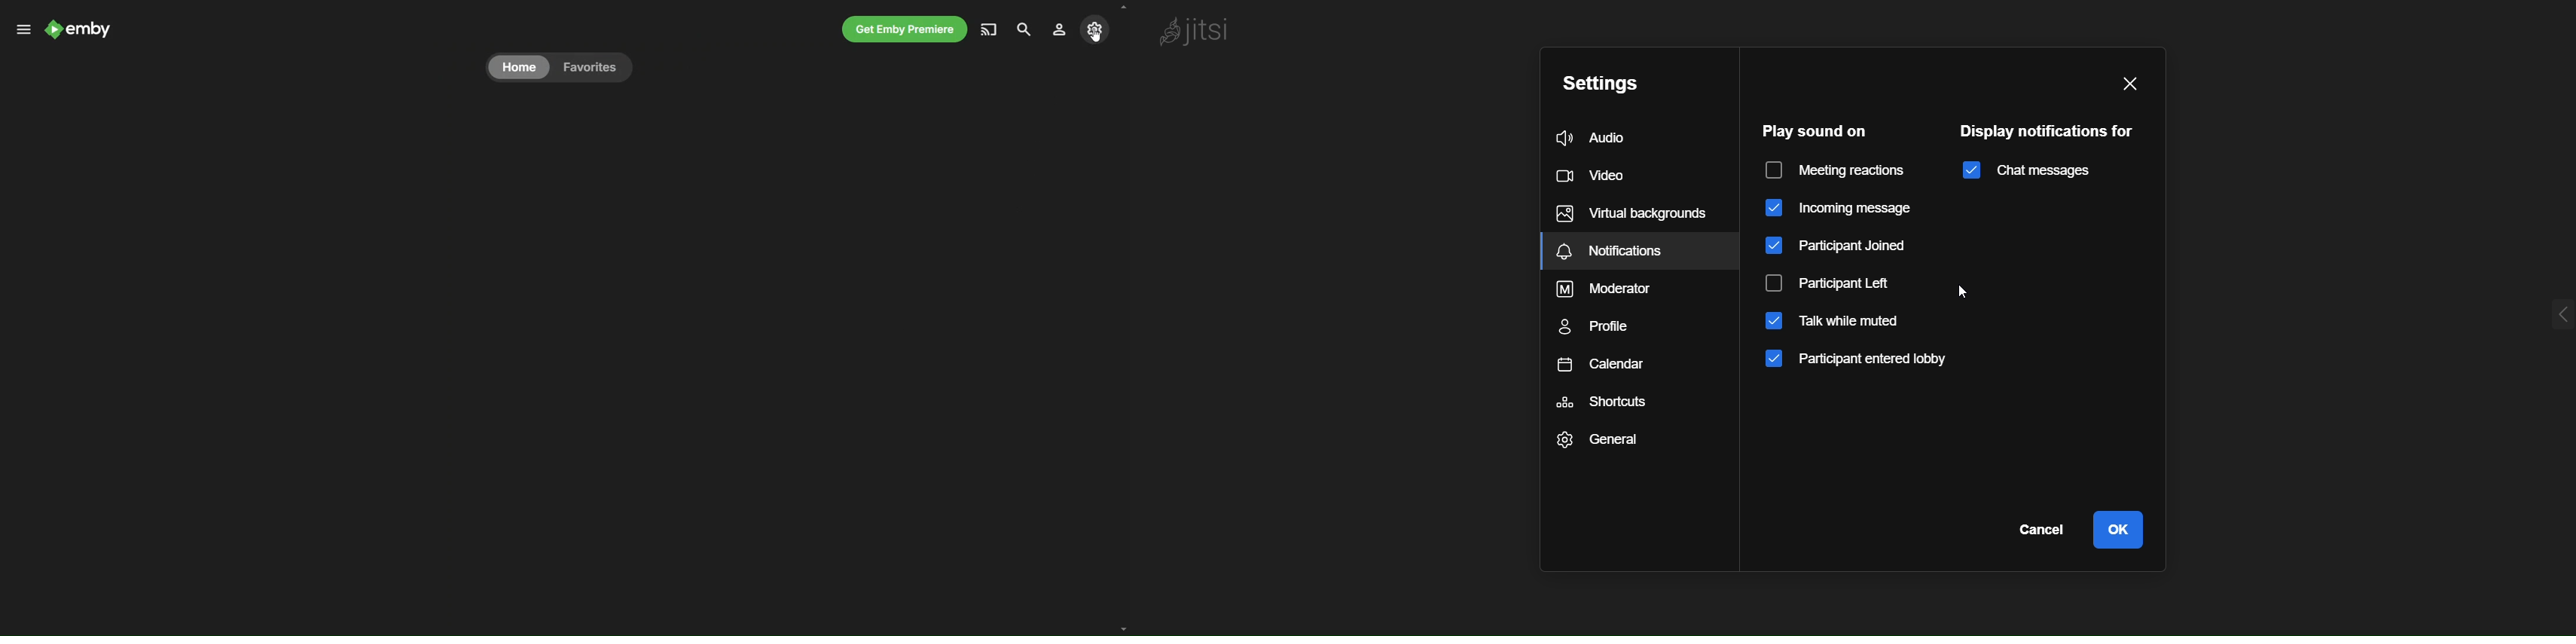  I want to click on calendar, so click(1618, 369).